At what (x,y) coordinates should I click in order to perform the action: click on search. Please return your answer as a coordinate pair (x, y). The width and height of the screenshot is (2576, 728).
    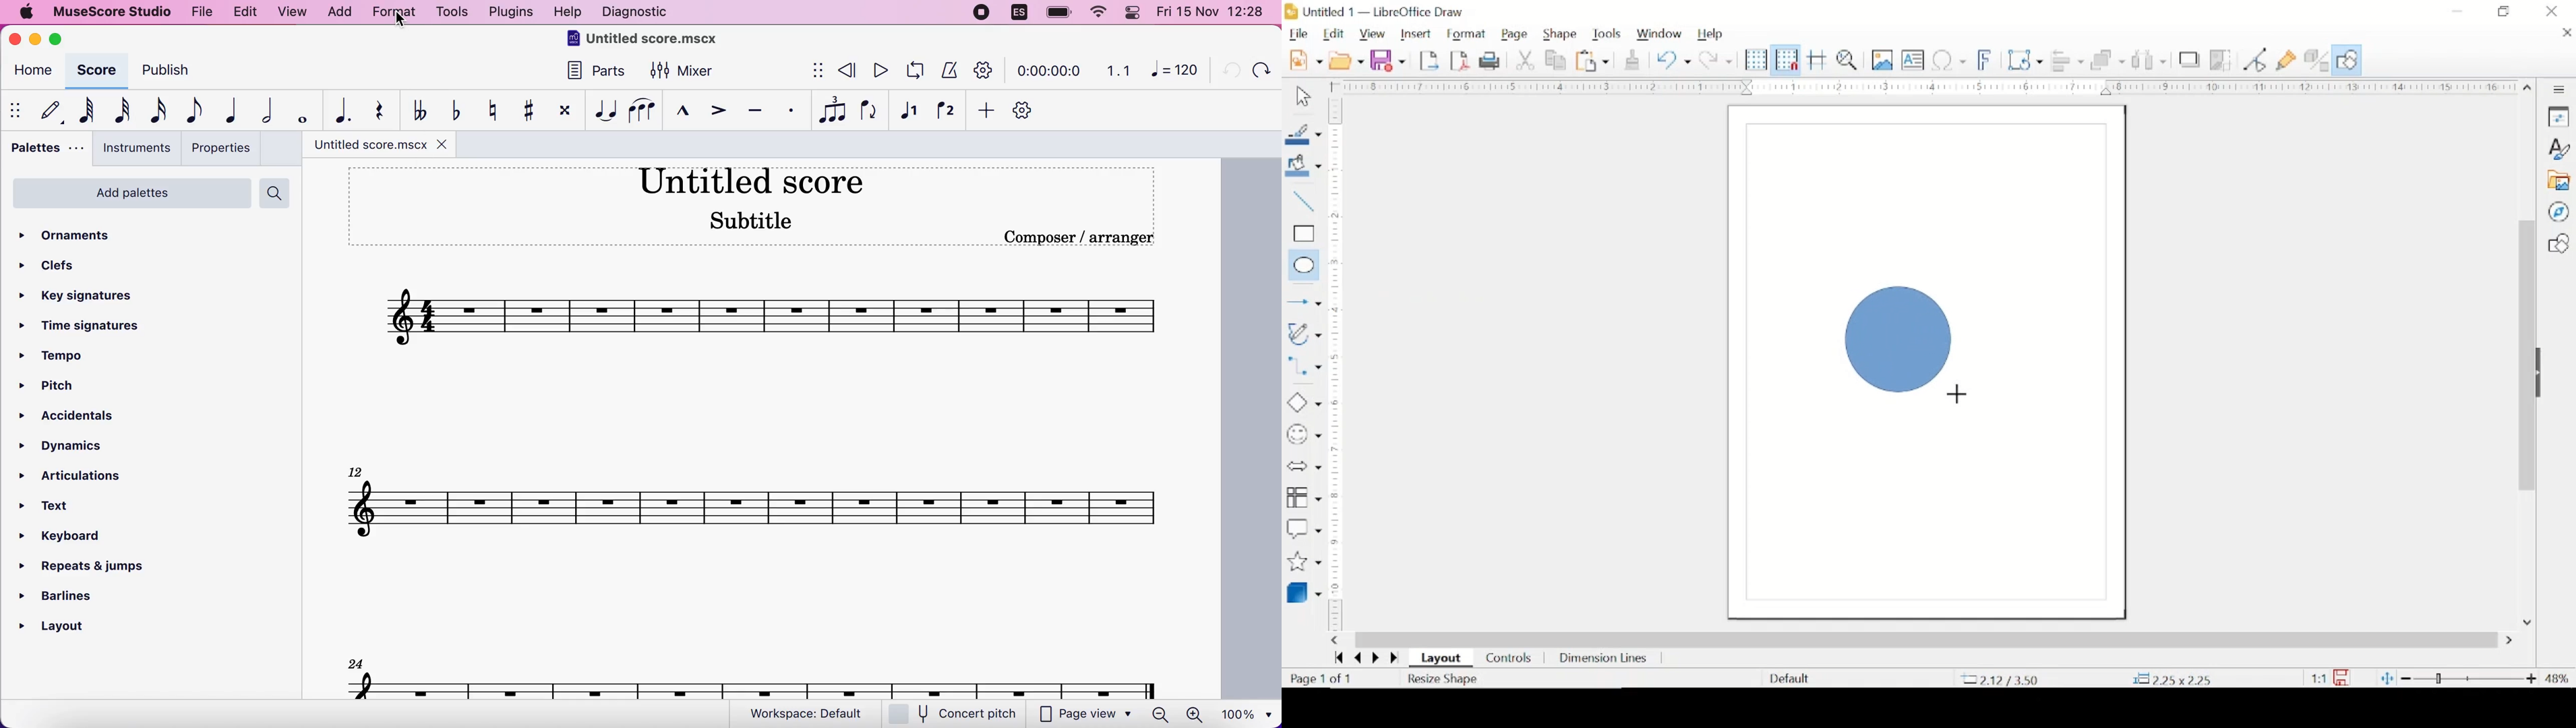
    Looking at the image, I should click on (277, 193).